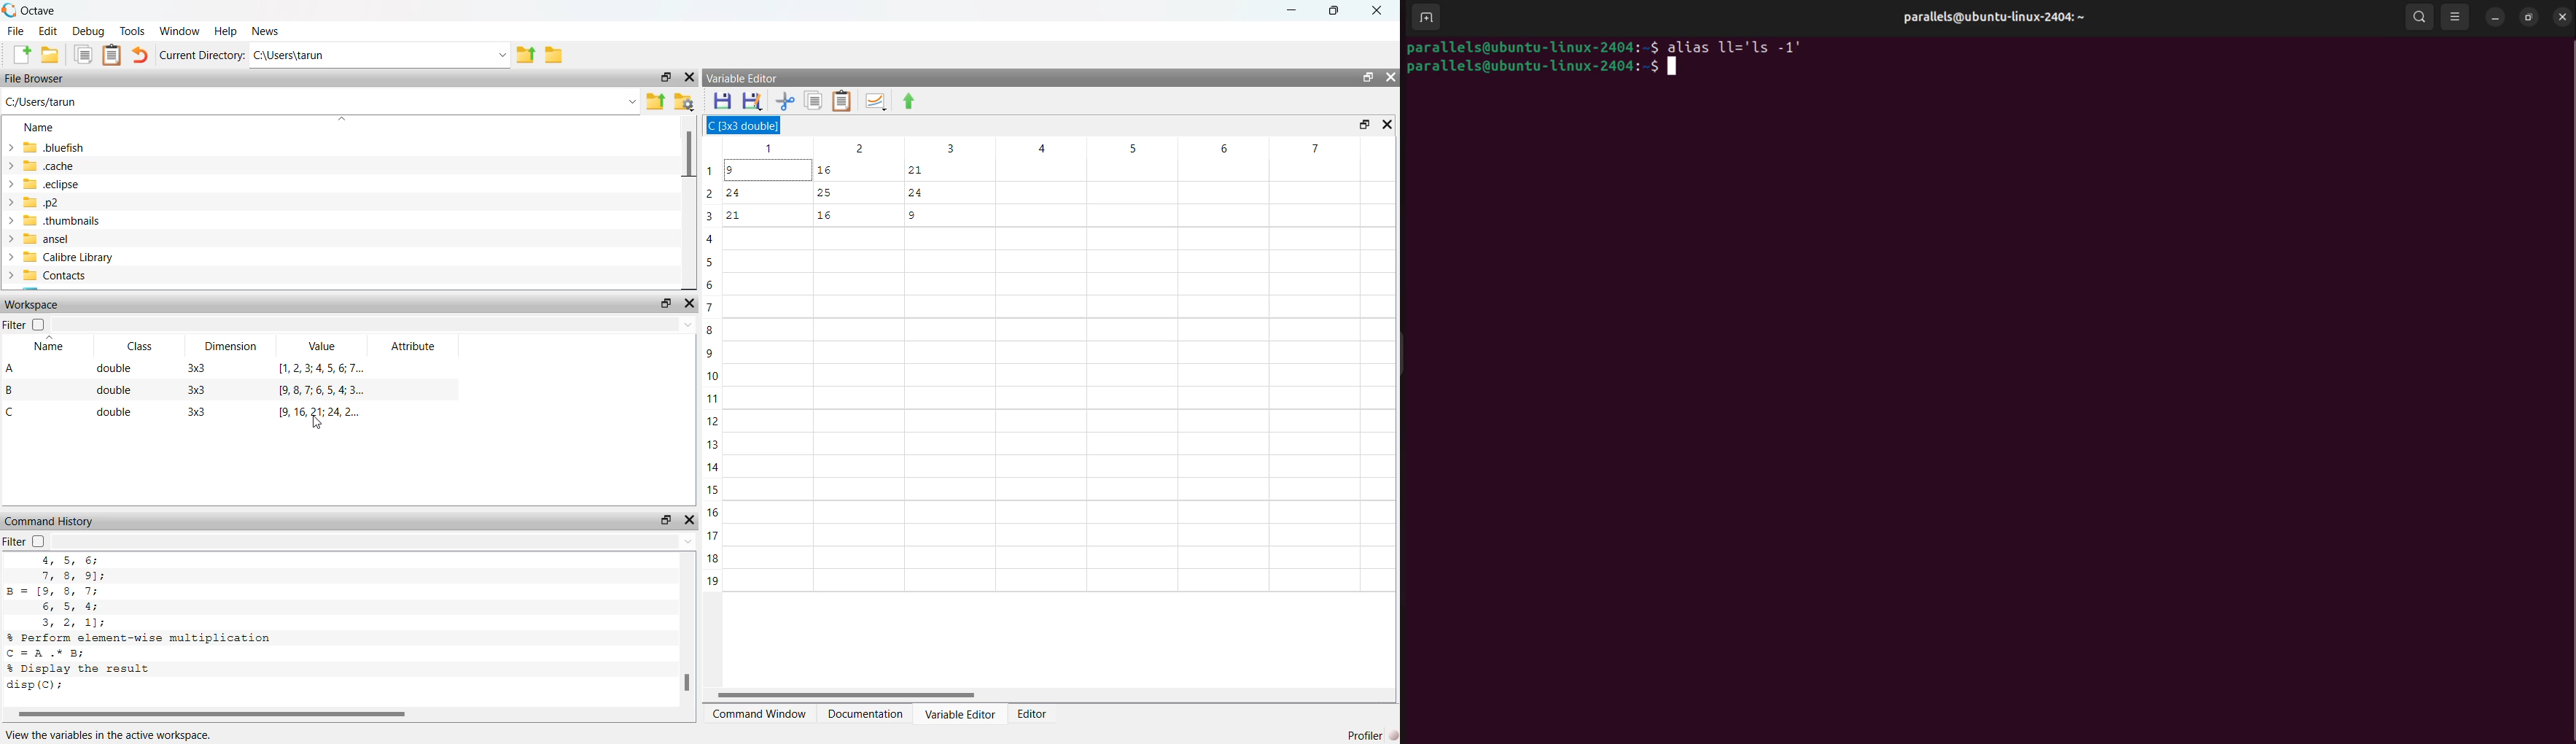  Describe the element at coordinates (417, 346) in the screenshot. I see `Attribute` at that location.